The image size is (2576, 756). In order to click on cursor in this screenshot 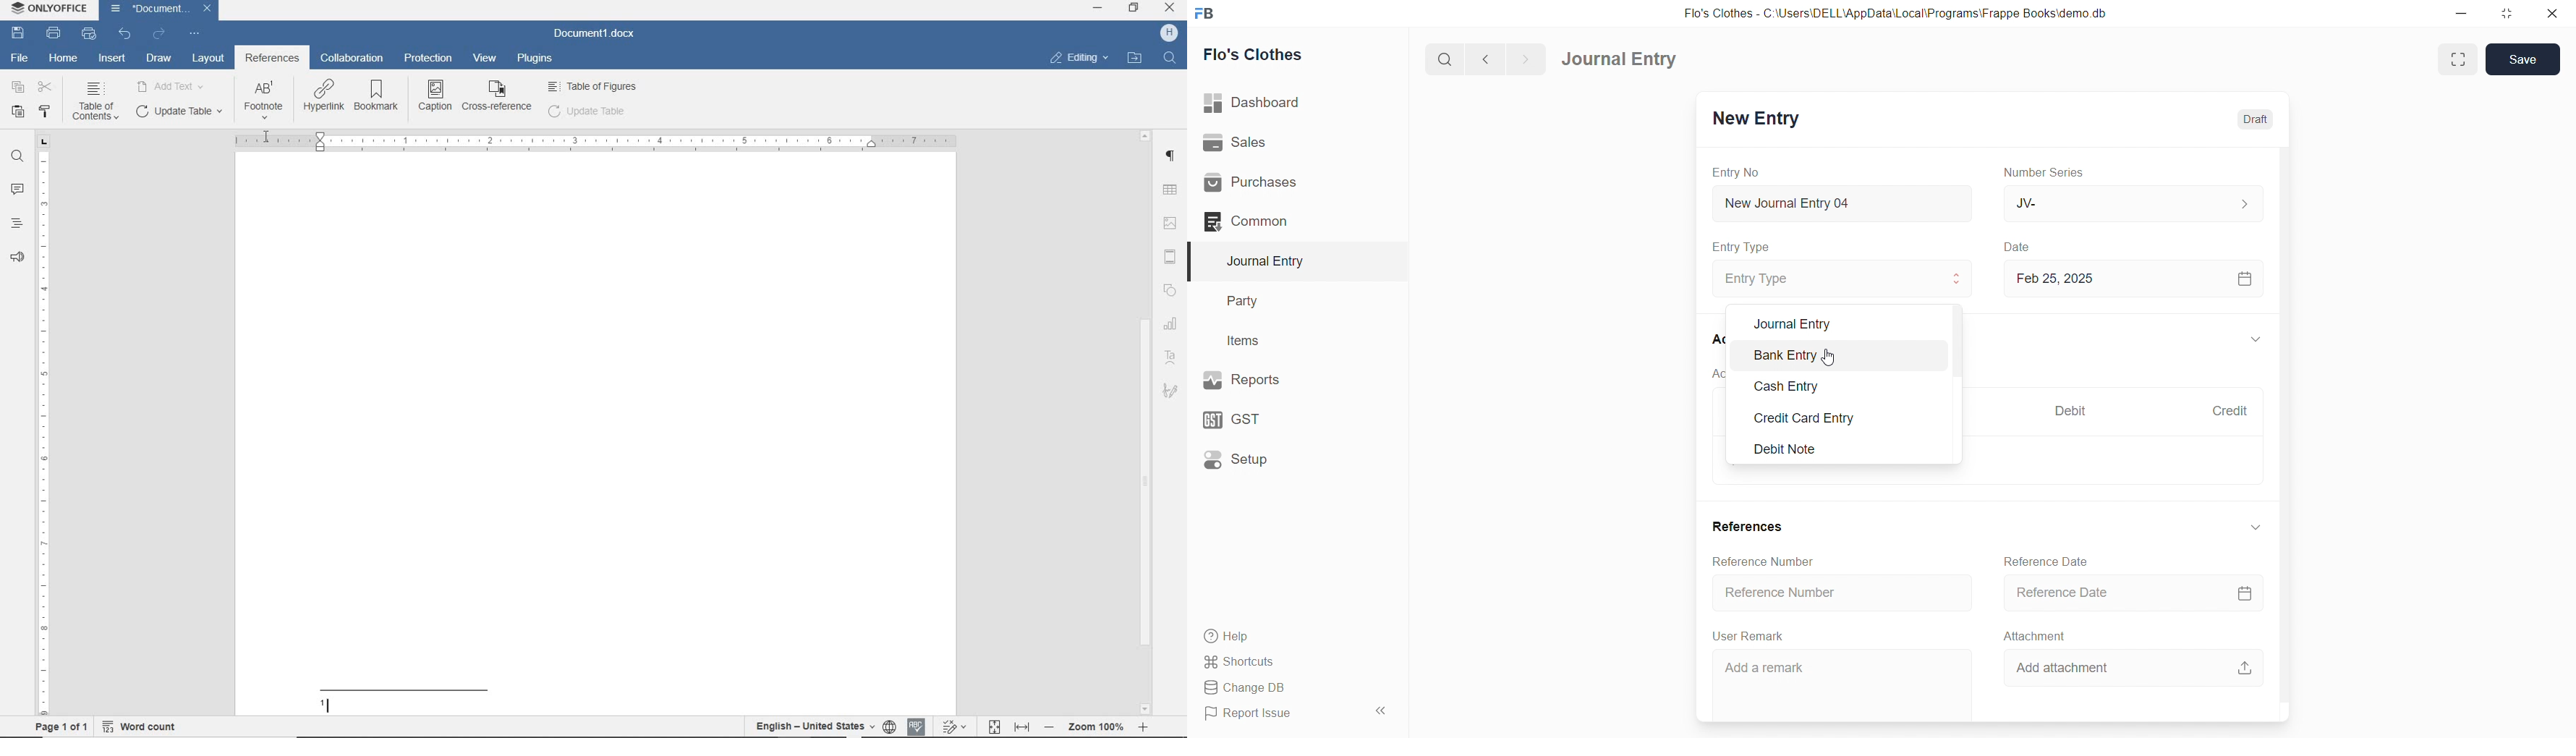, I will do `click(1827, 356)`.